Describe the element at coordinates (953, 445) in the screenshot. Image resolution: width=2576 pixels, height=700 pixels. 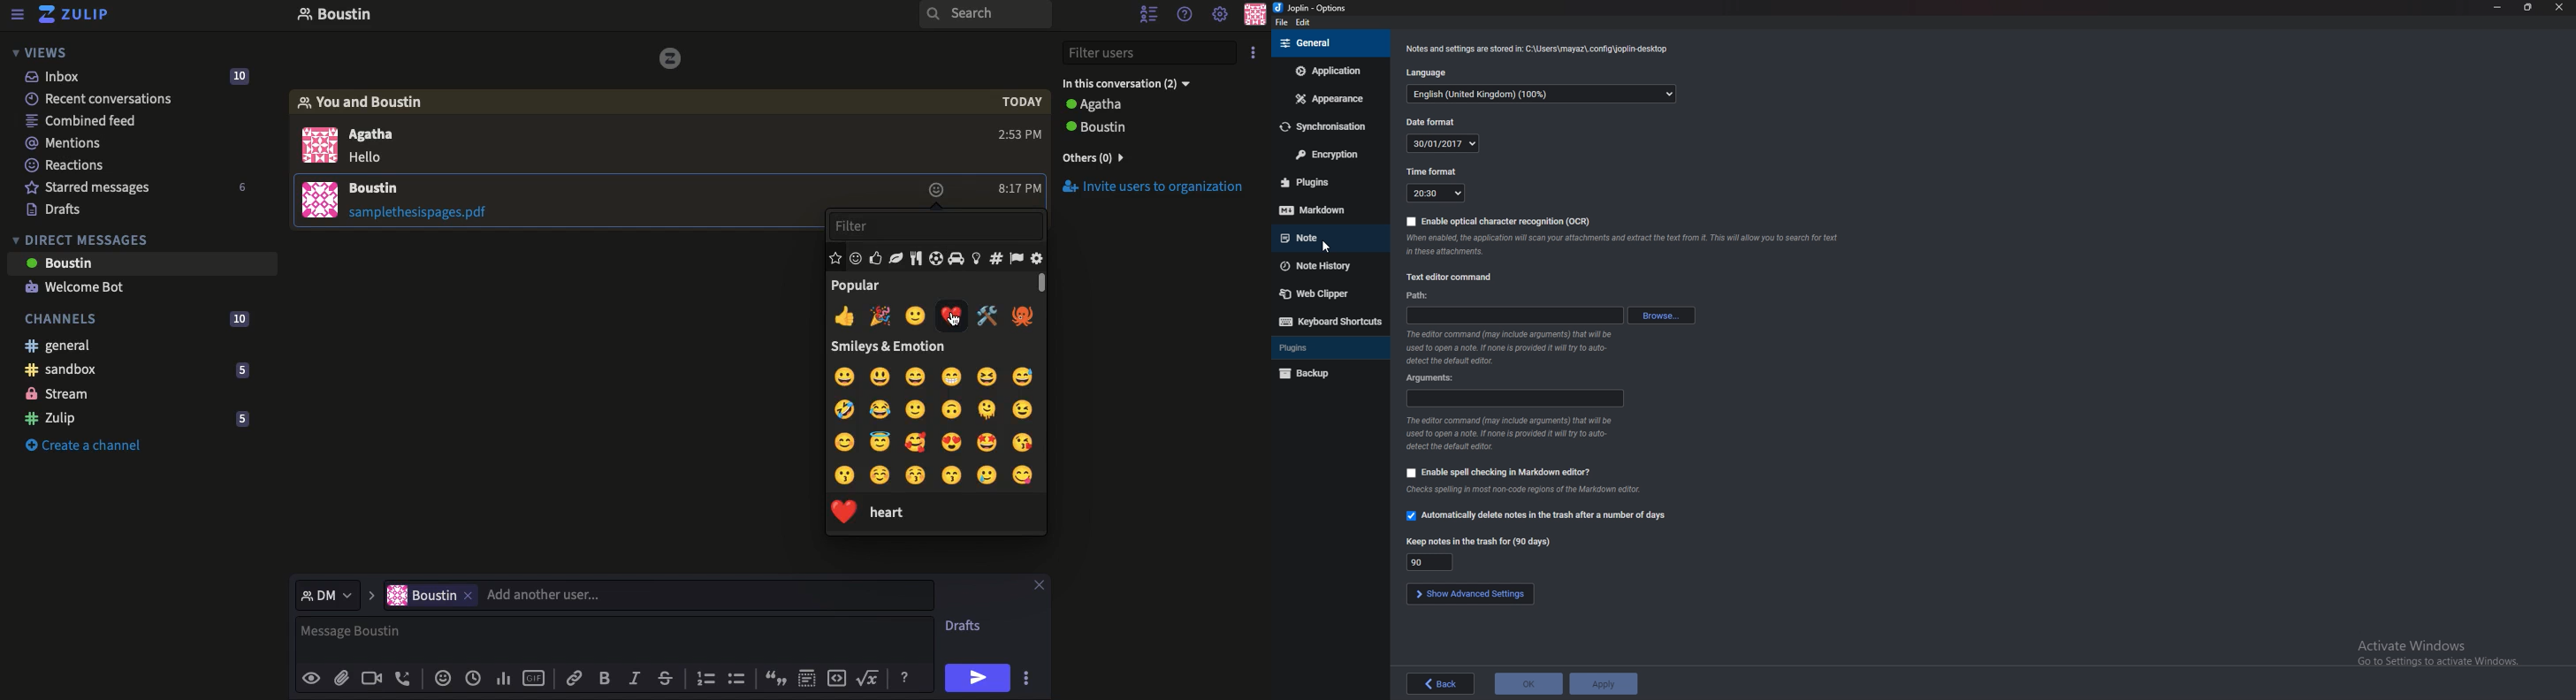
I see `heart eyes` at that location.